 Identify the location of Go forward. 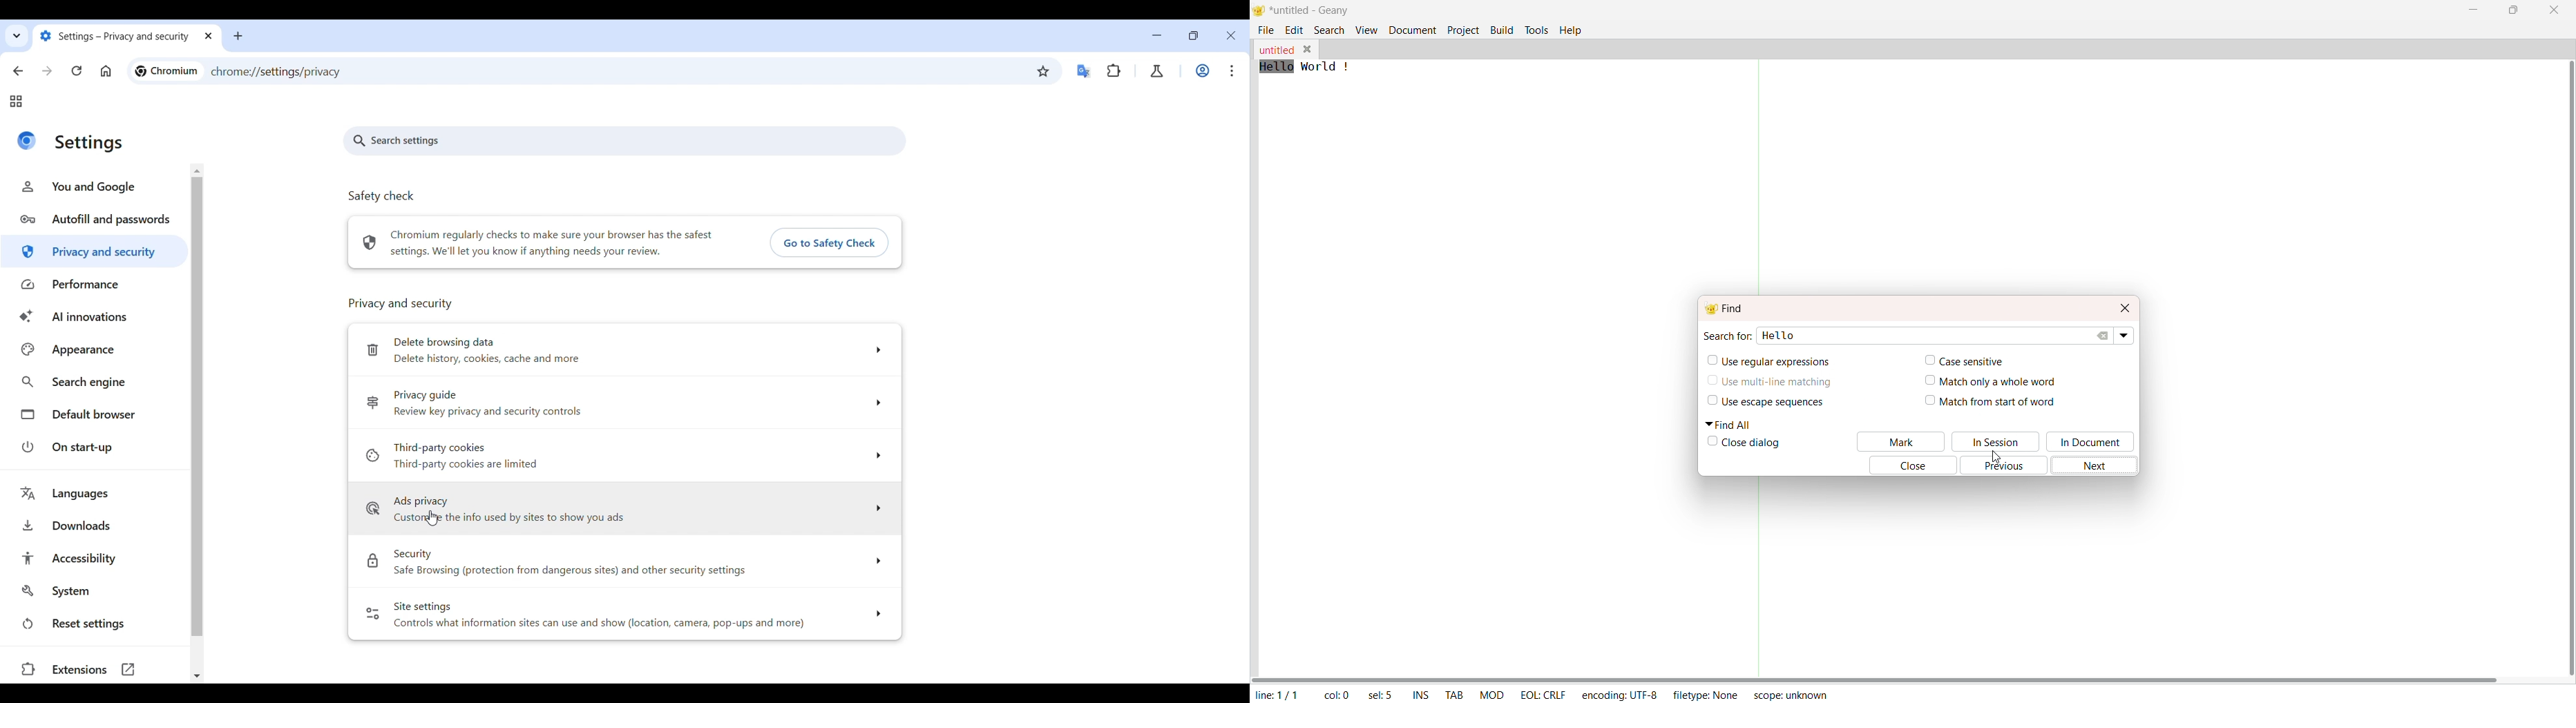
(47, 71).